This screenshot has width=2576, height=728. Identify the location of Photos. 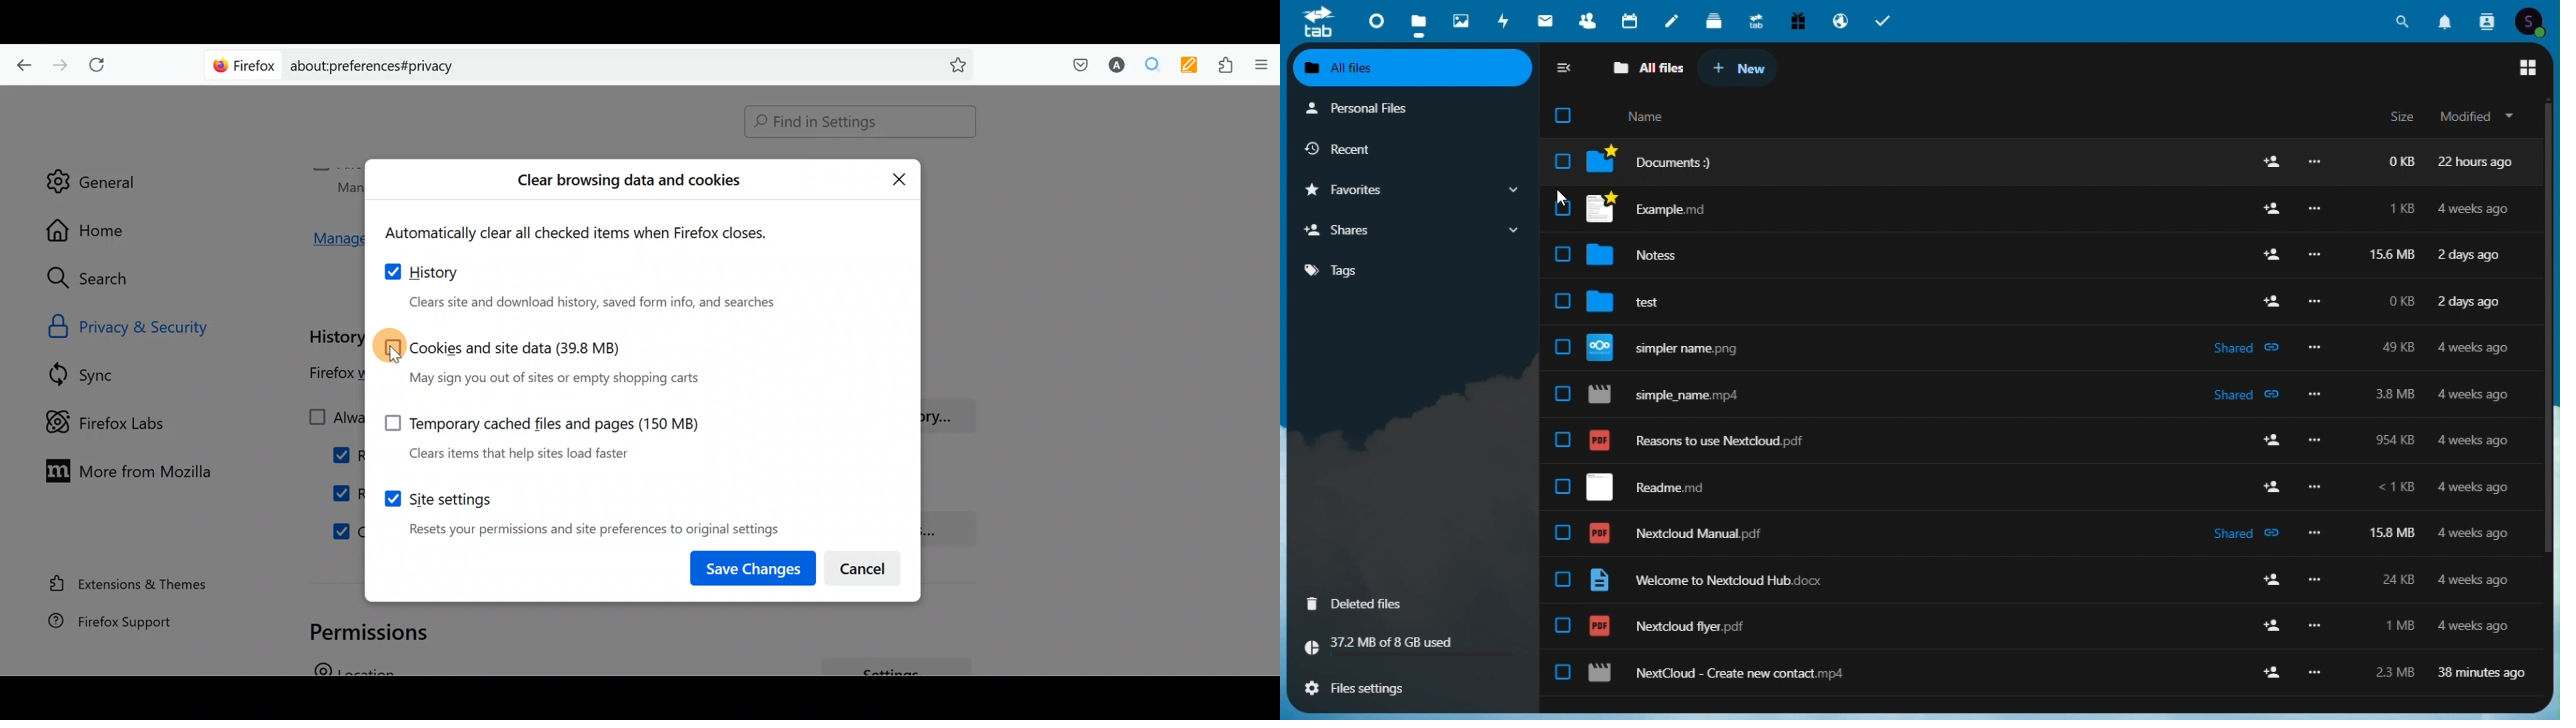
(1461, 22).